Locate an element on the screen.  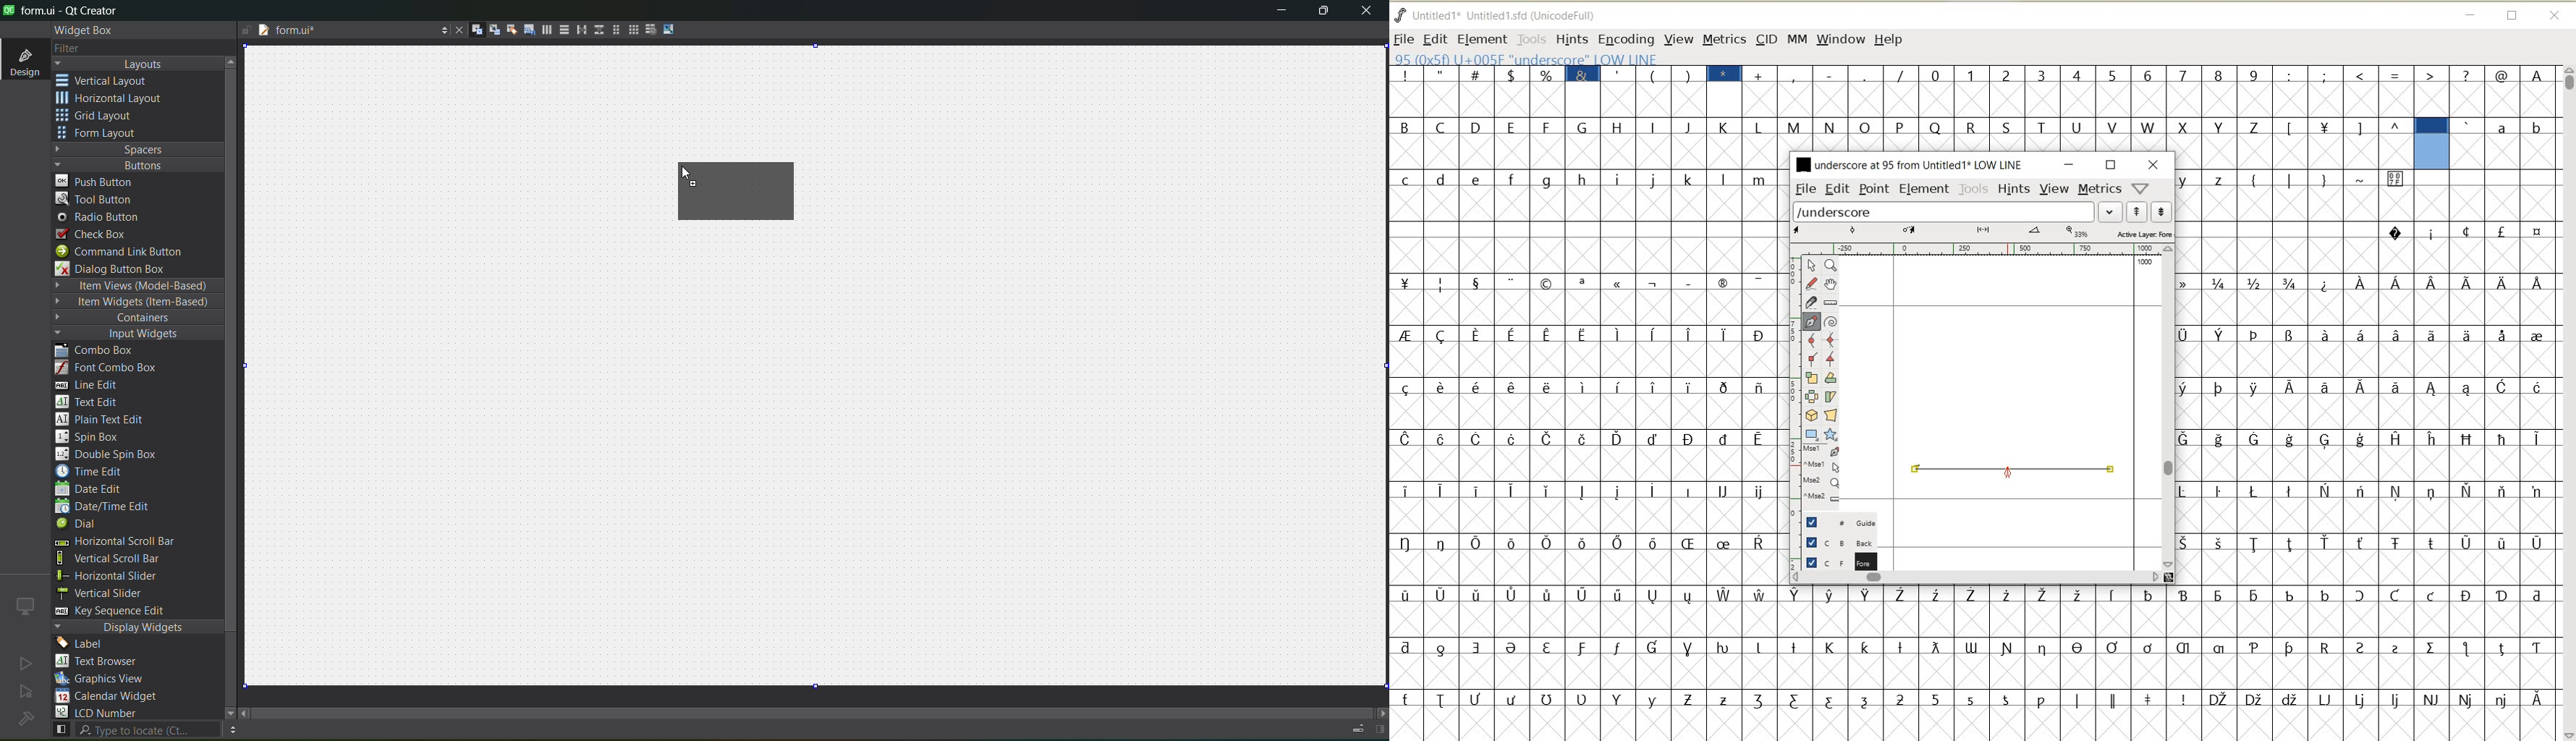
edit widgets is located at coordinates (471, 30).